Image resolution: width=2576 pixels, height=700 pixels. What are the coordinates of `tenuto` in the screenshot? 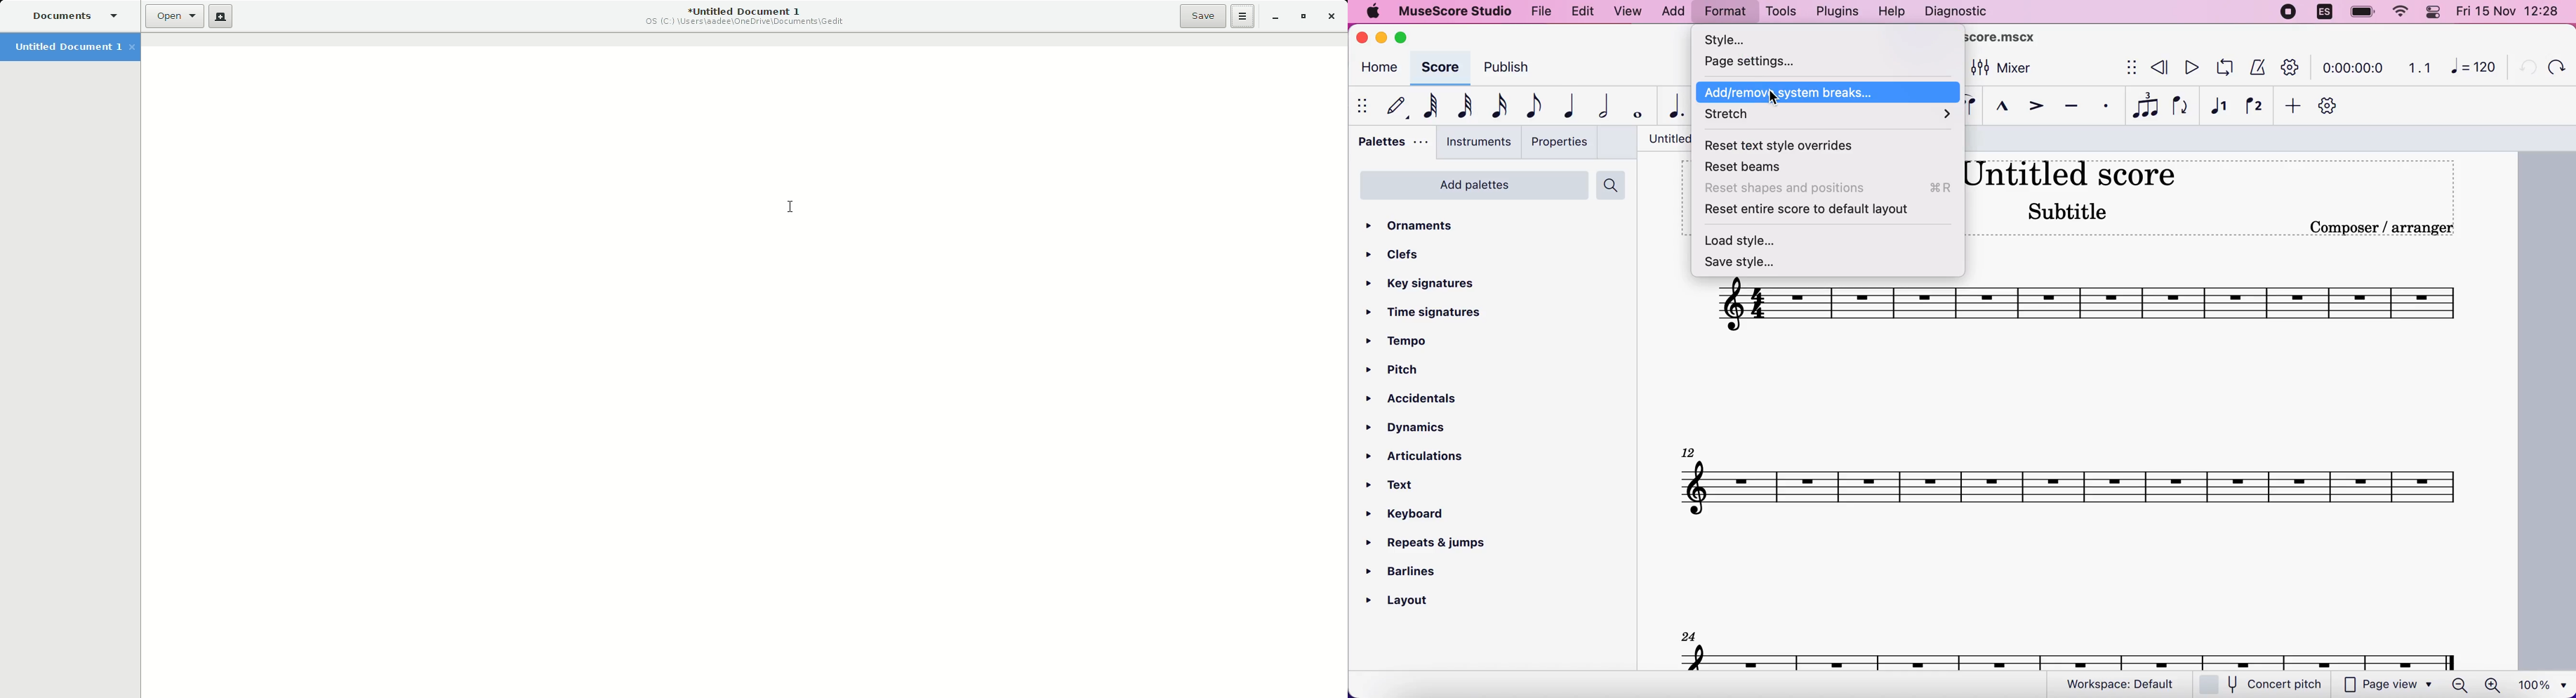 It's located at (2071, 107).